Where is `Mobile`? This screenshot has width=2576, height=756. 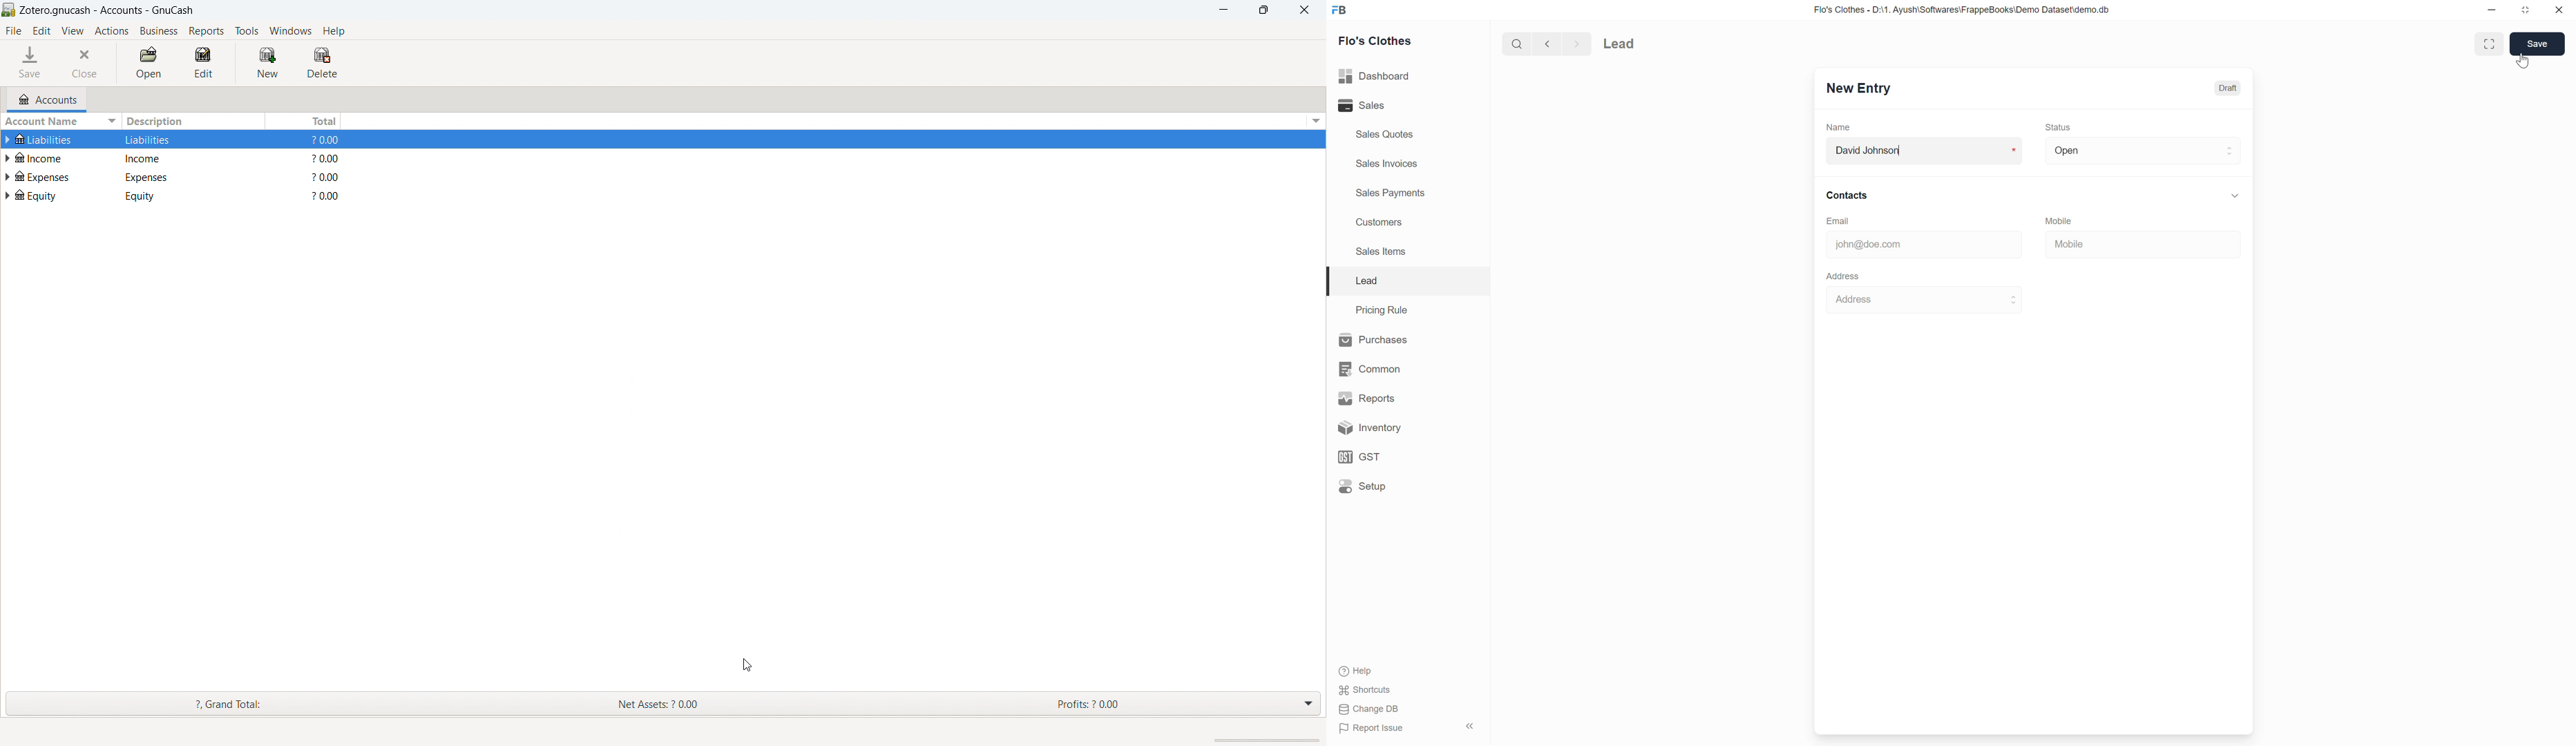
Mobile is located at coordinates (2064, 219).